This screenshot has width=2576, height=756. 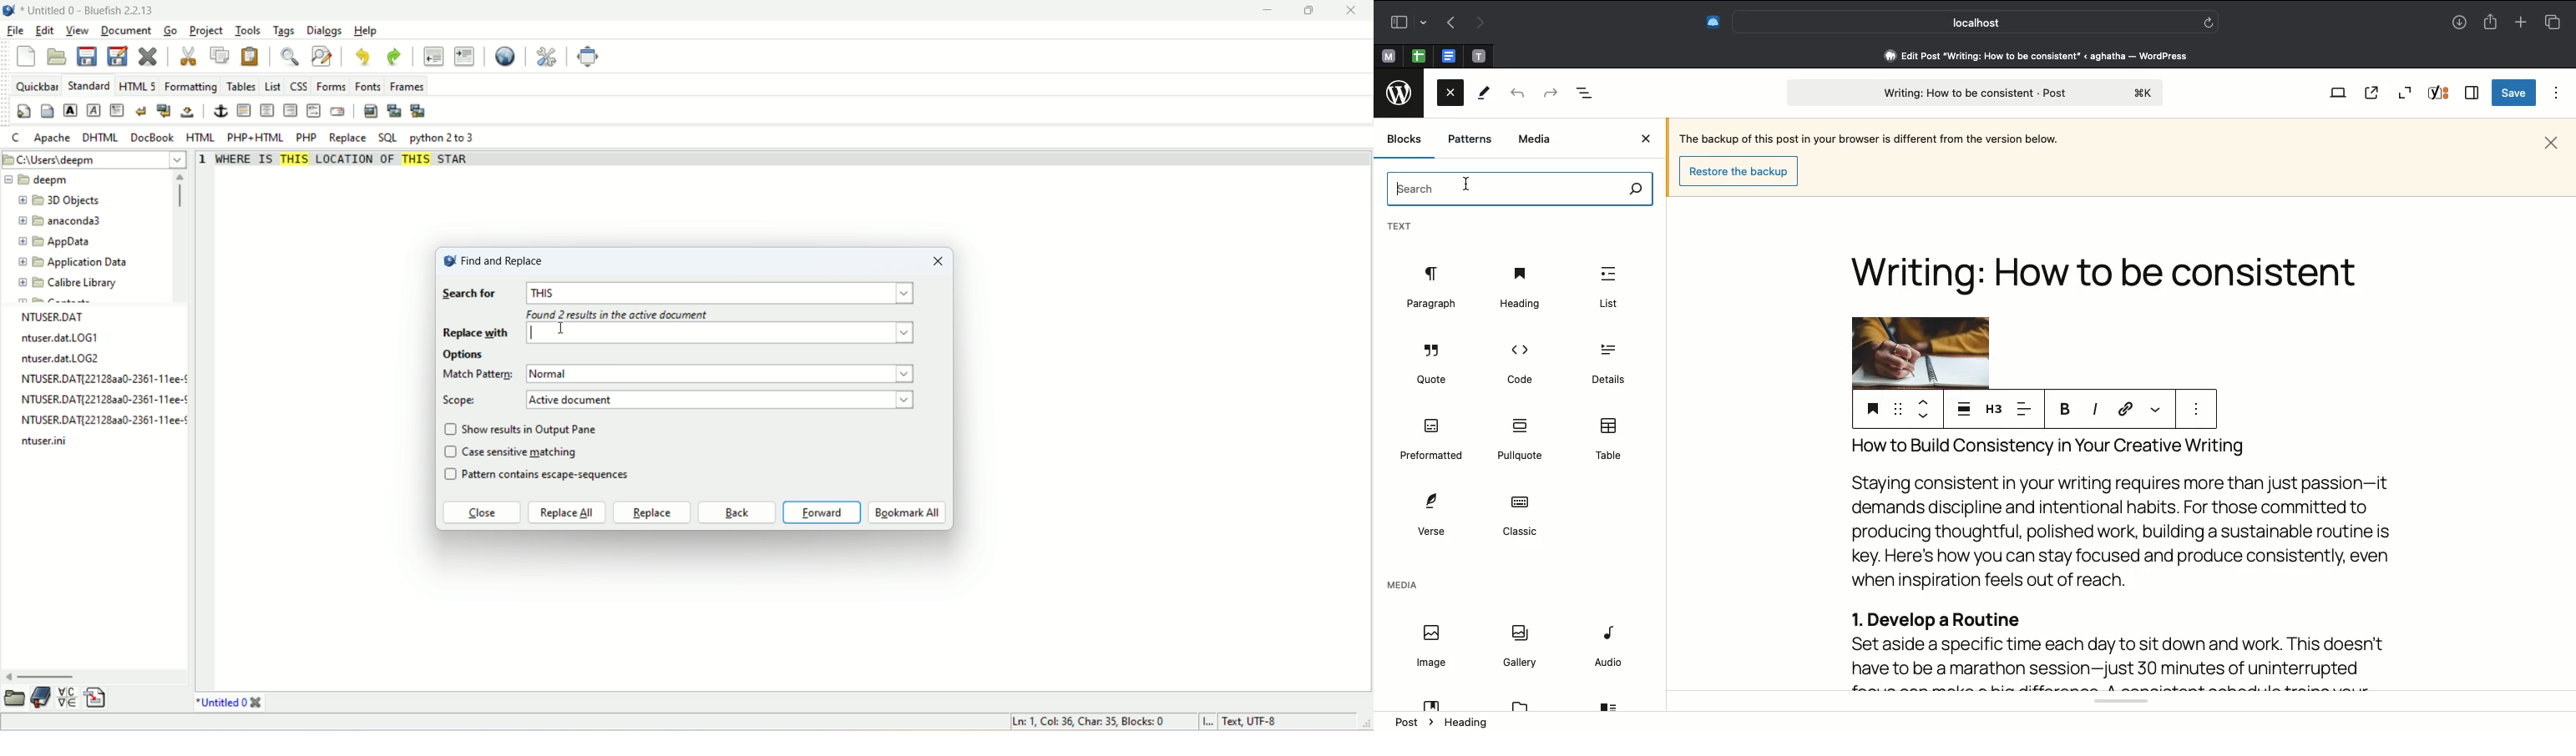 What do you see at coordinates (721, 399) in the screenshot?
I see `scope` at bounding box center [721, 399].